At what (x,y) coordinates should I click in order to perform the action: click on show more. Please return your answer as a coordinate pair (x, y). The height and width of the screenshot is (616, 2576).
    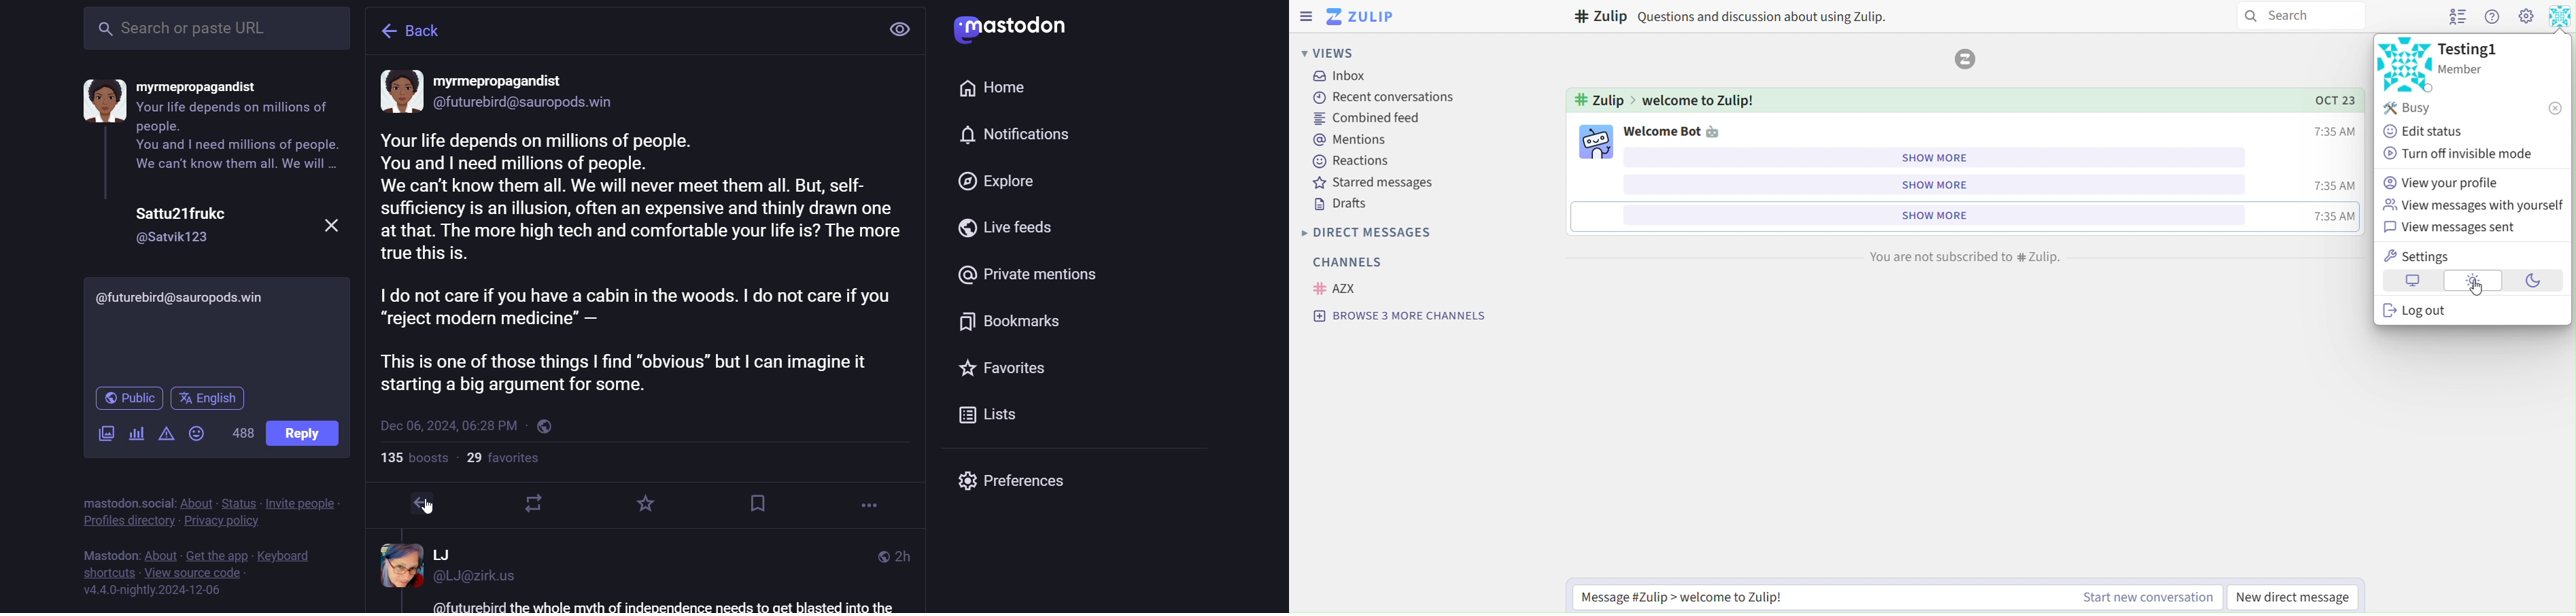
    Looking at the image, I should click on (1932, 182).